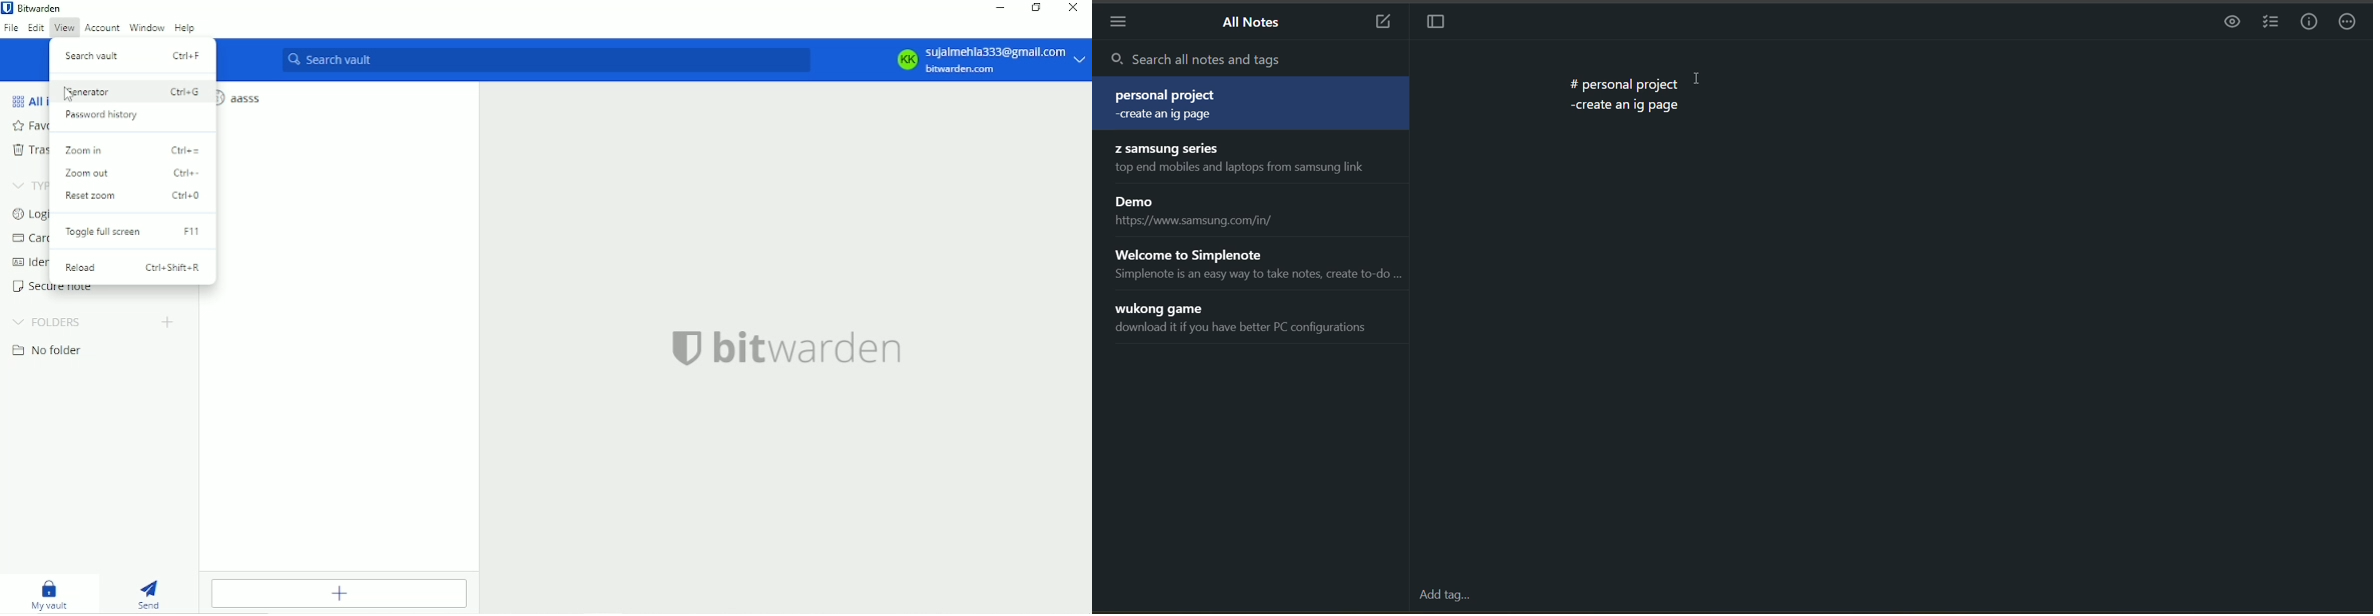 The image size is (2380, 616). I want to click on Edit, so click(36, 29).